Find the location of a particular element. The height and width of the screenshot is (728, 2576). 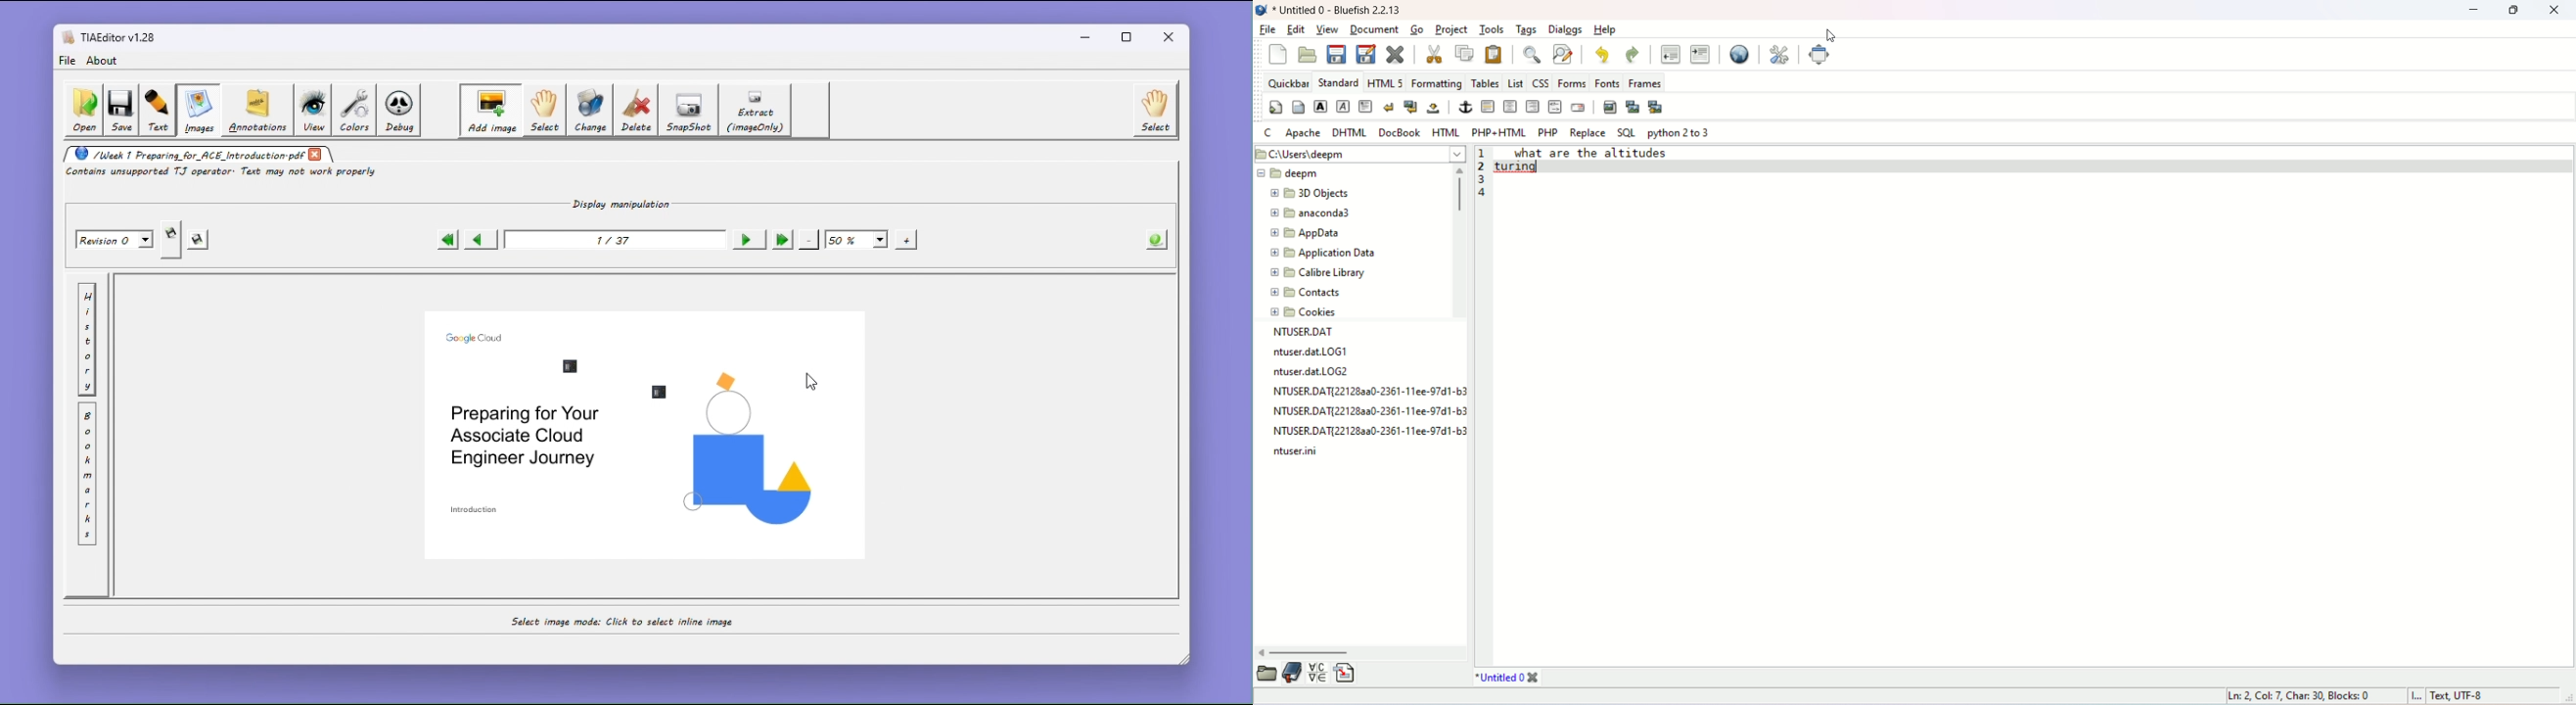

multi thumbnail is located at coordinates (1658, 106).